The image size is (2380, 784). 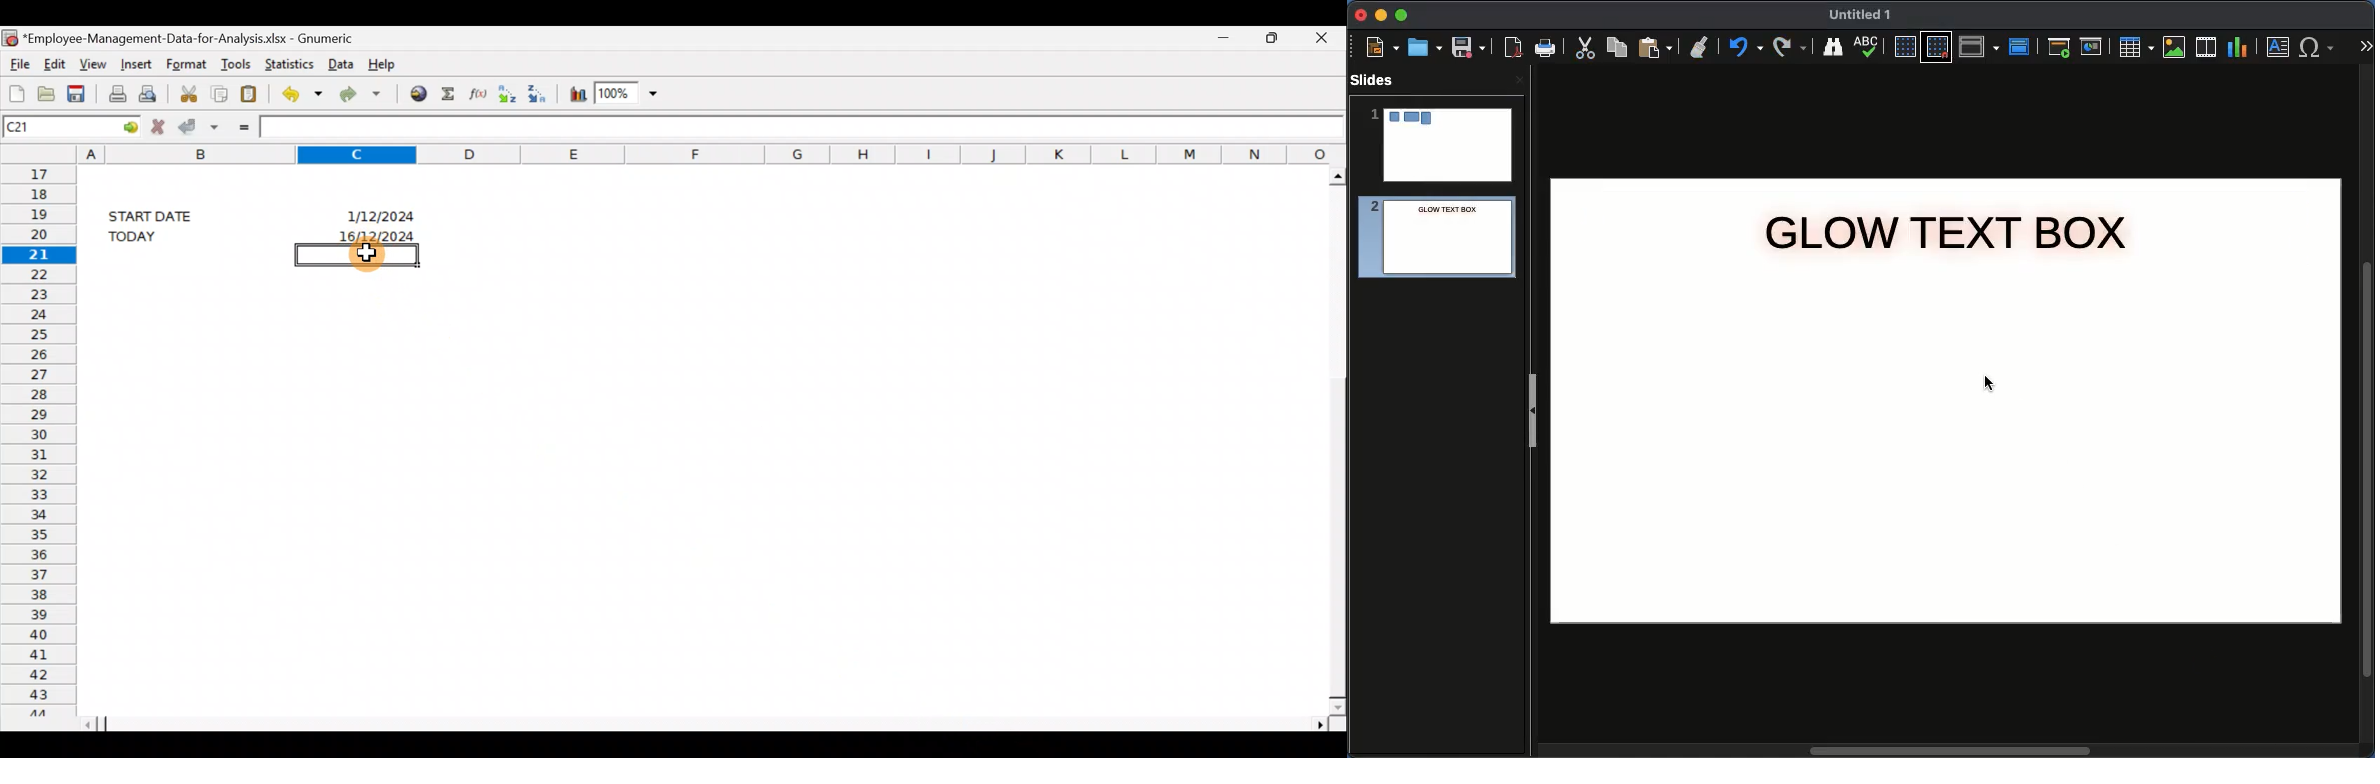 I want to click on Scroll bar, so click(x=710, y=724).